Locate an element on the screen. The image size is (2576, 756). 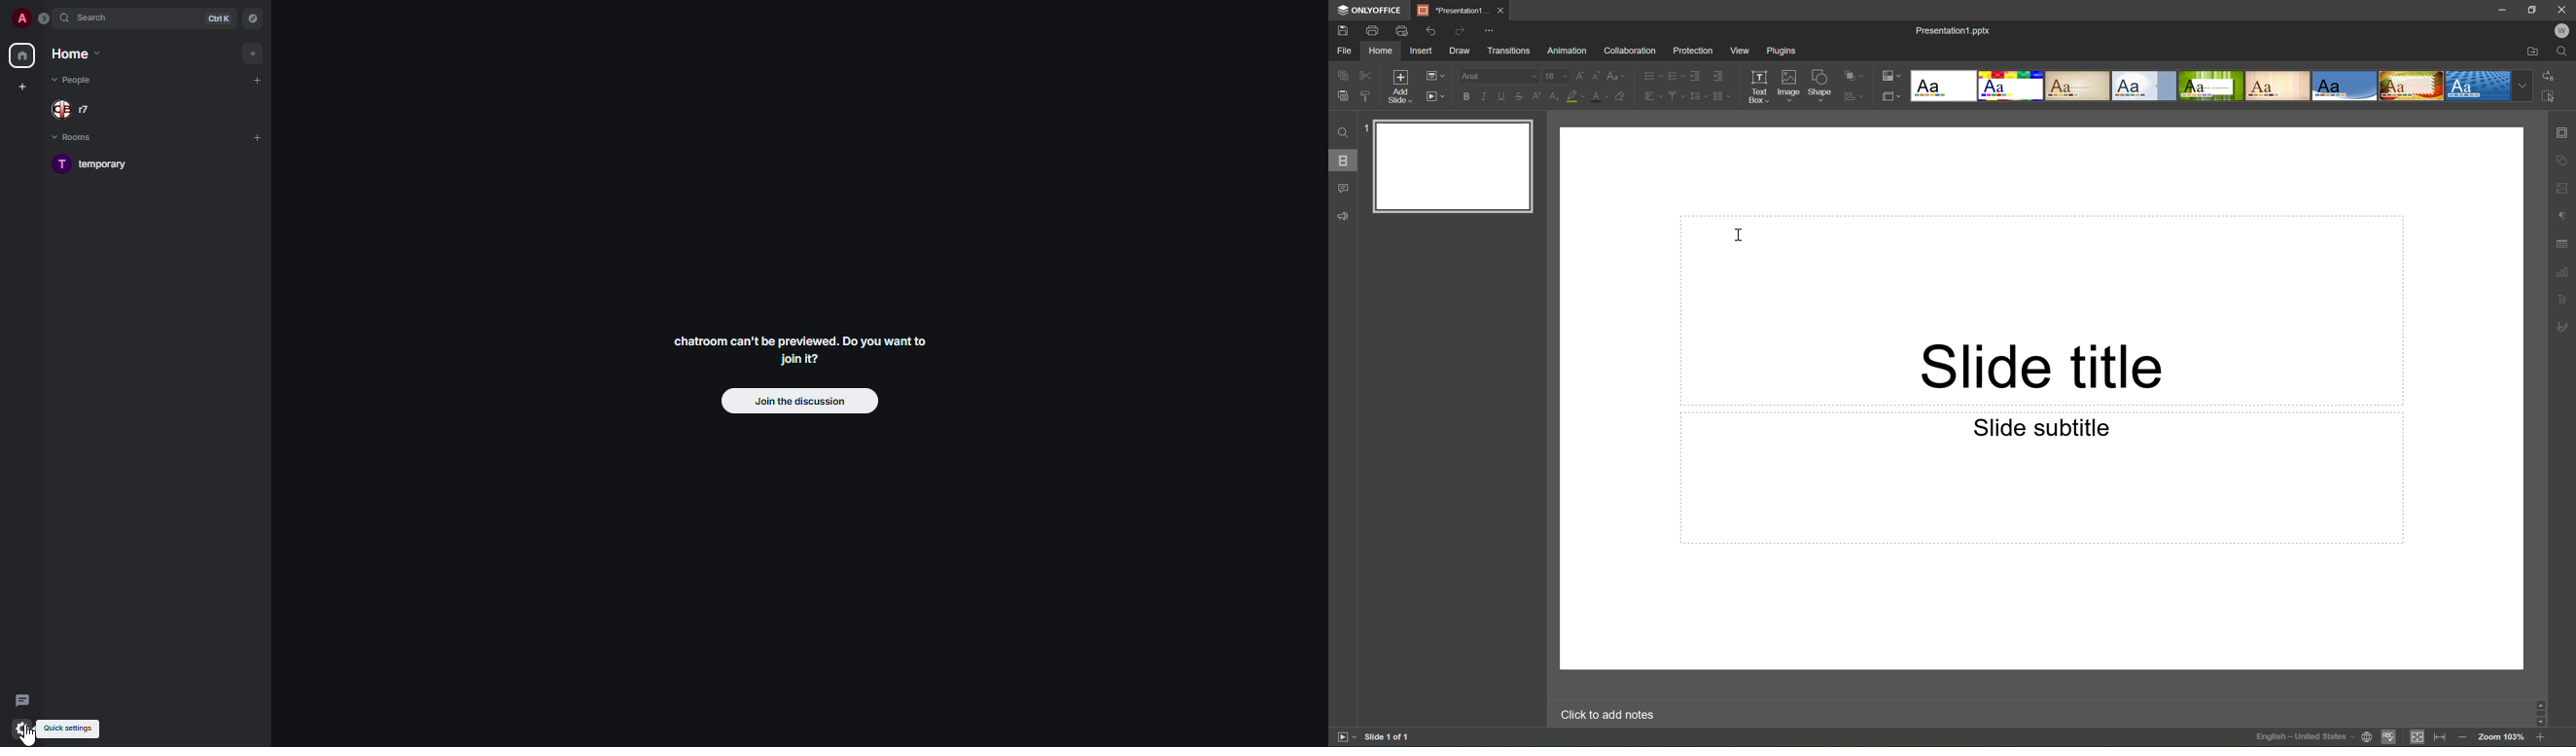
Customize Quick Access Toolbar is located at coordinates (1489, 31).